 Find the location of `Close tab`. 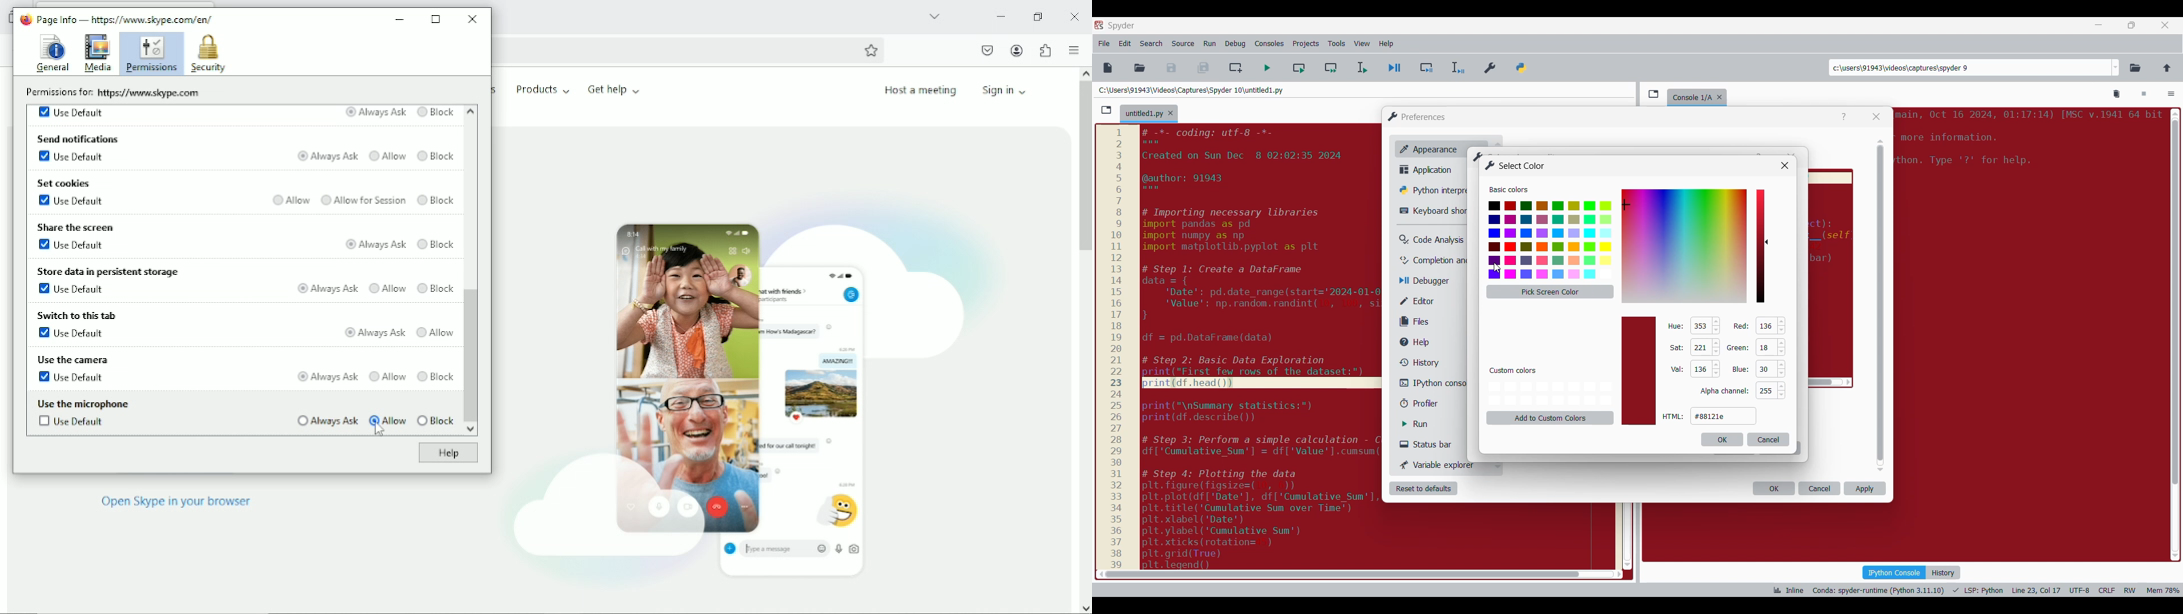

Close tab is located at coordinates (1170, 113).